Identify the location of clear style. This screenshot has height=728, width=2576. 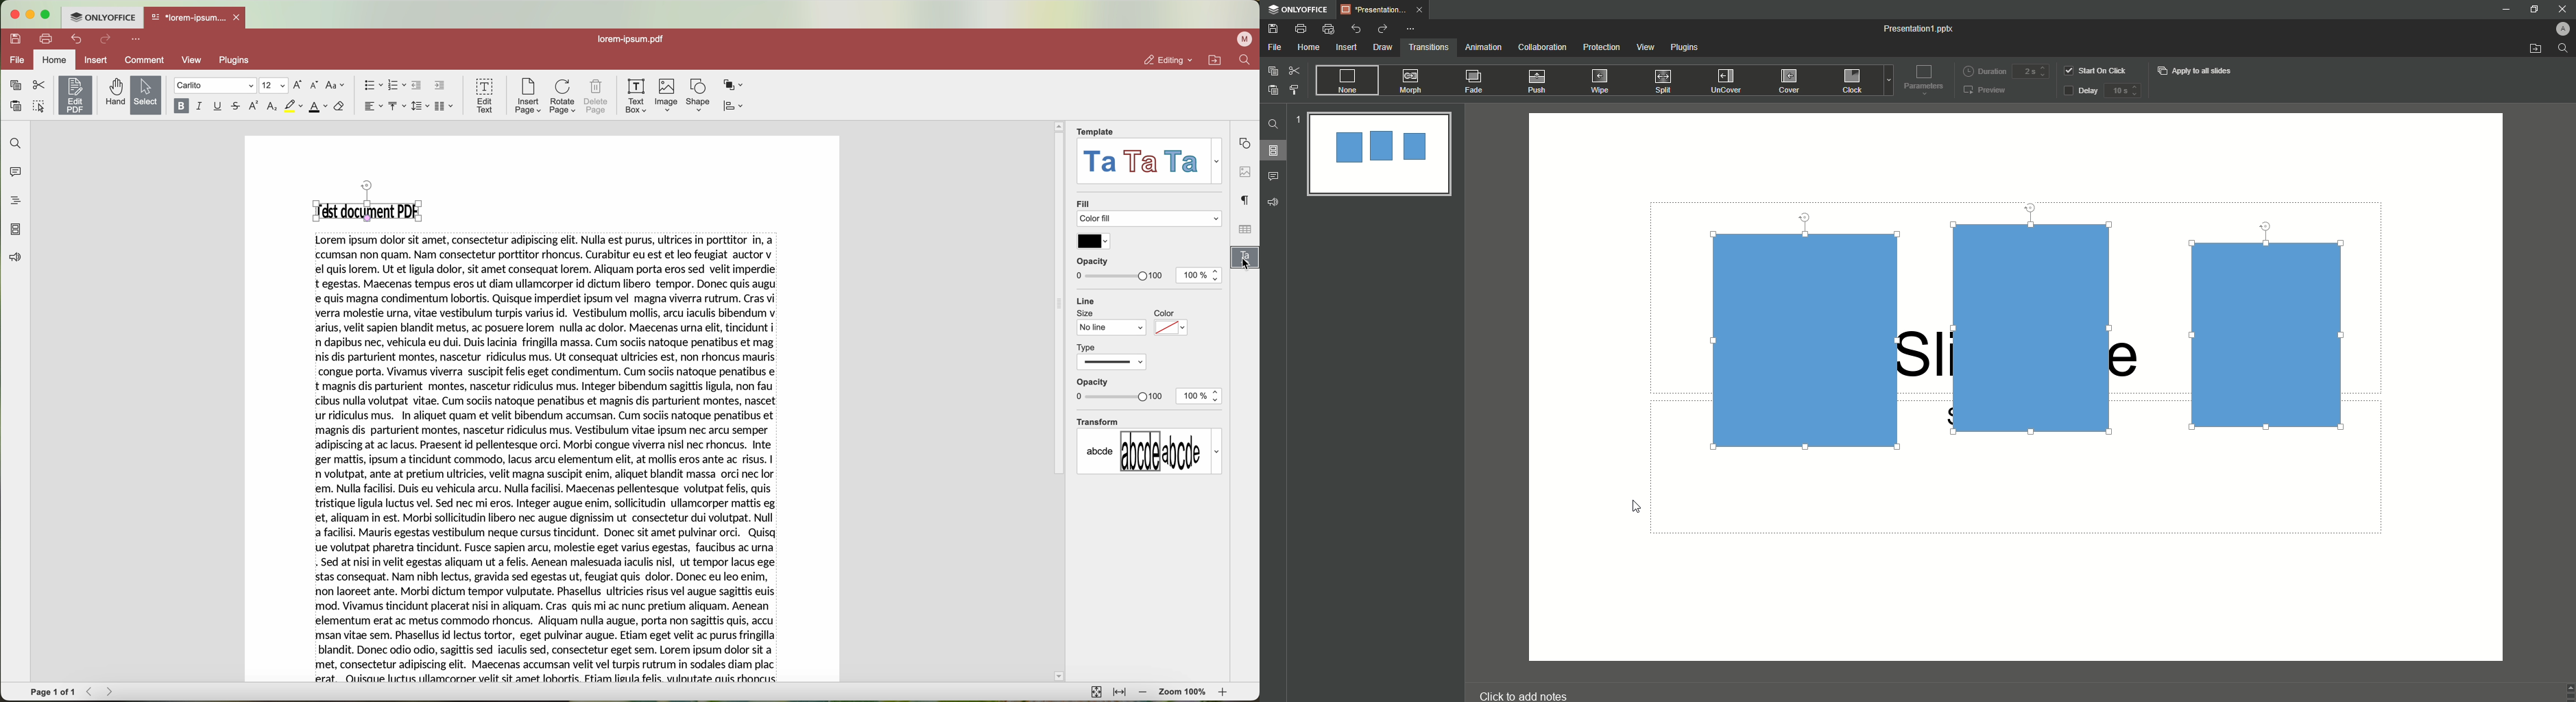
(339, 107).